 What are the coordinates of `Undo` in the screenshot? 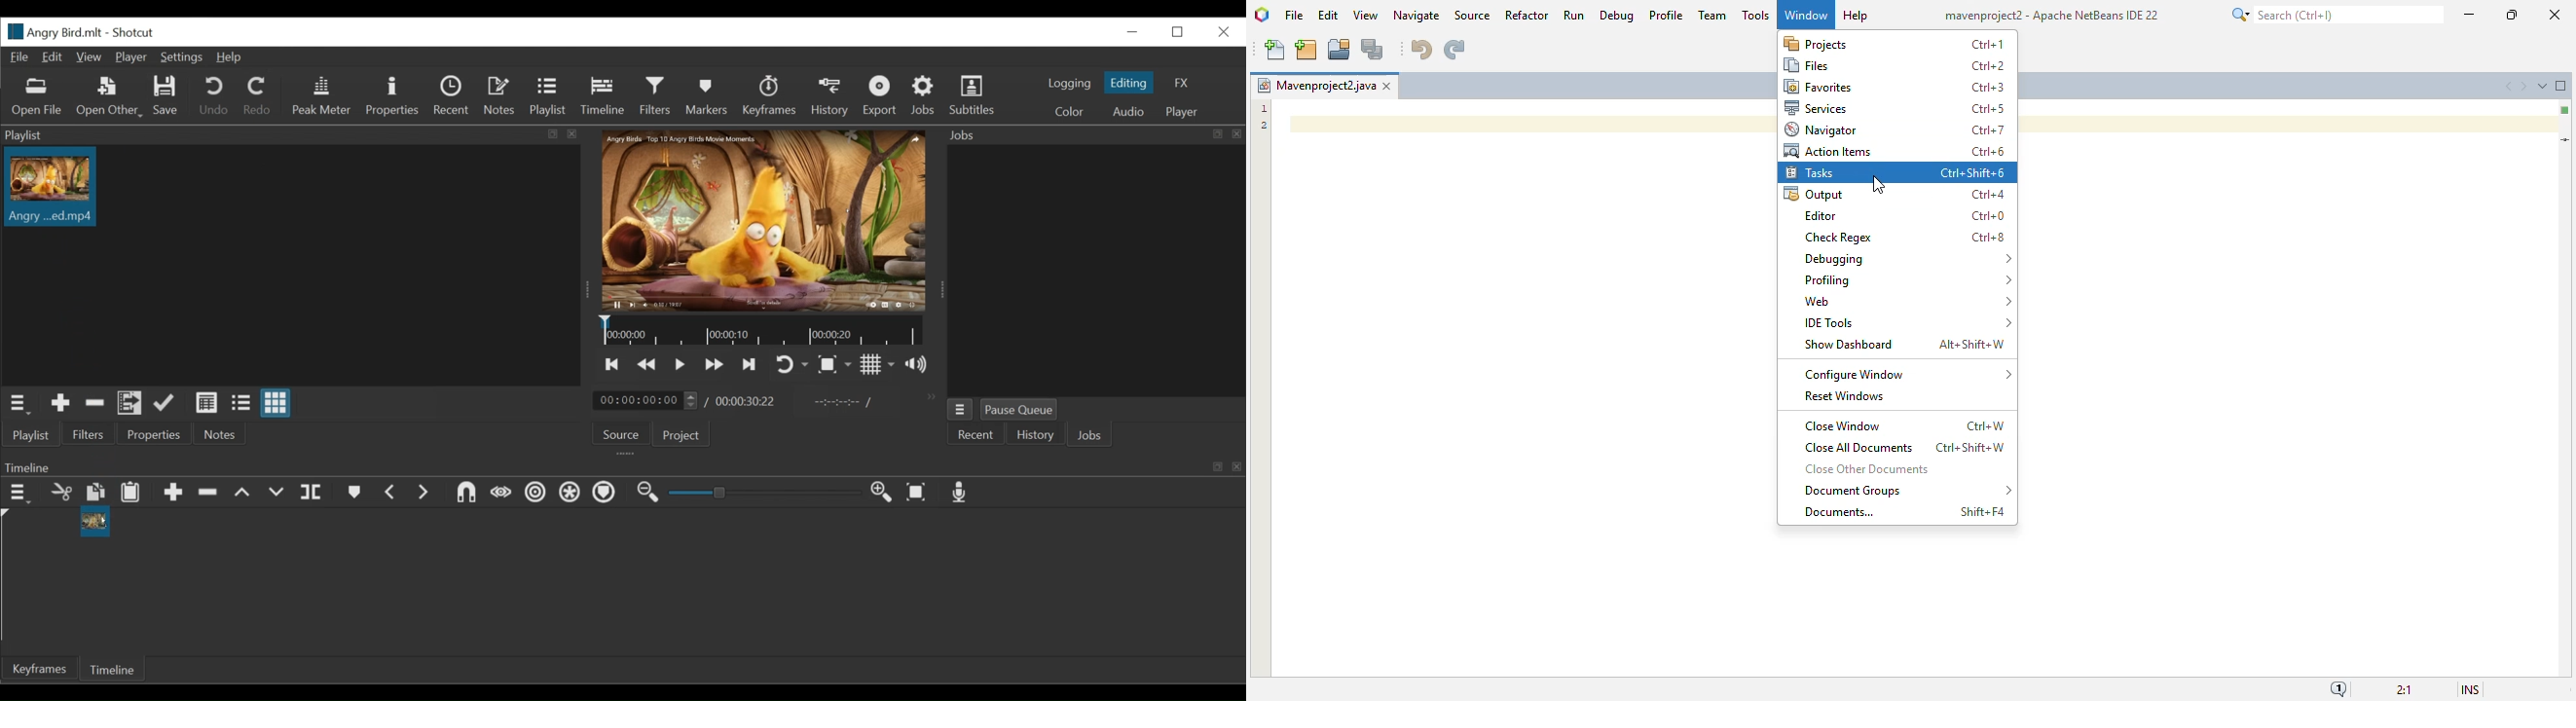 It's located at (214, 96).